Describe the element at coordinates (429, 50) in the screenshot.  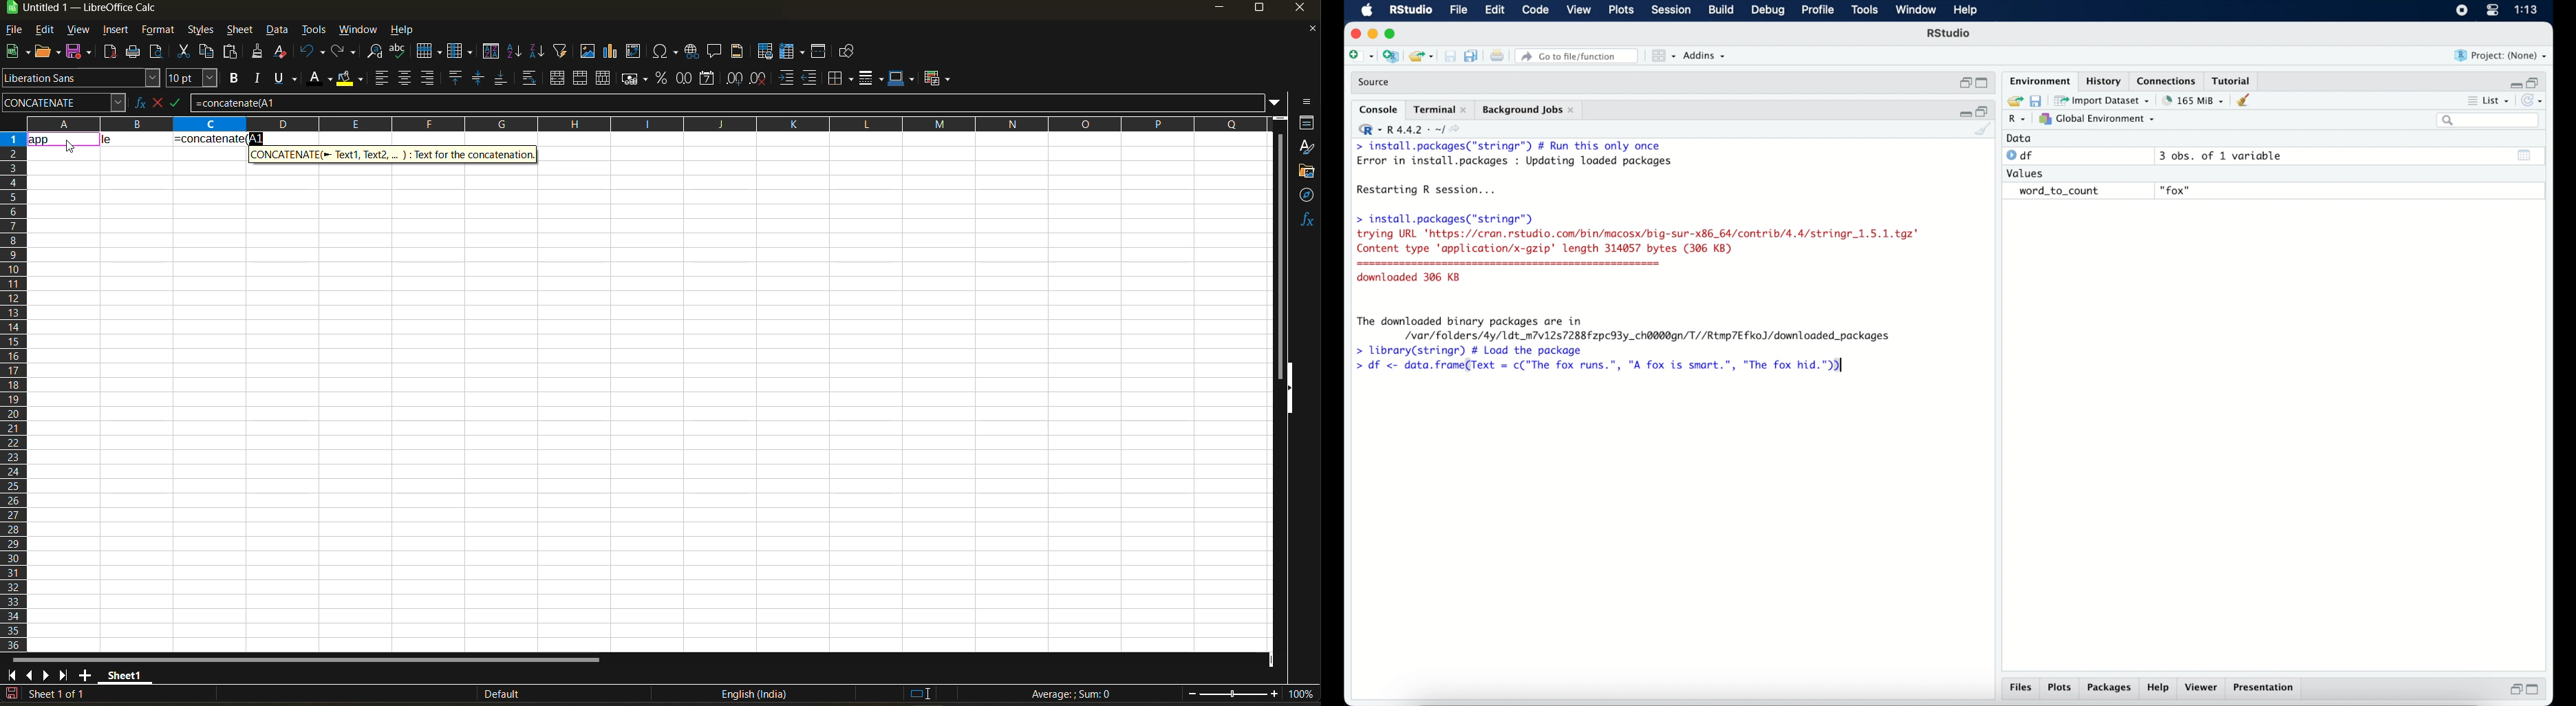
I see `row` at that location.